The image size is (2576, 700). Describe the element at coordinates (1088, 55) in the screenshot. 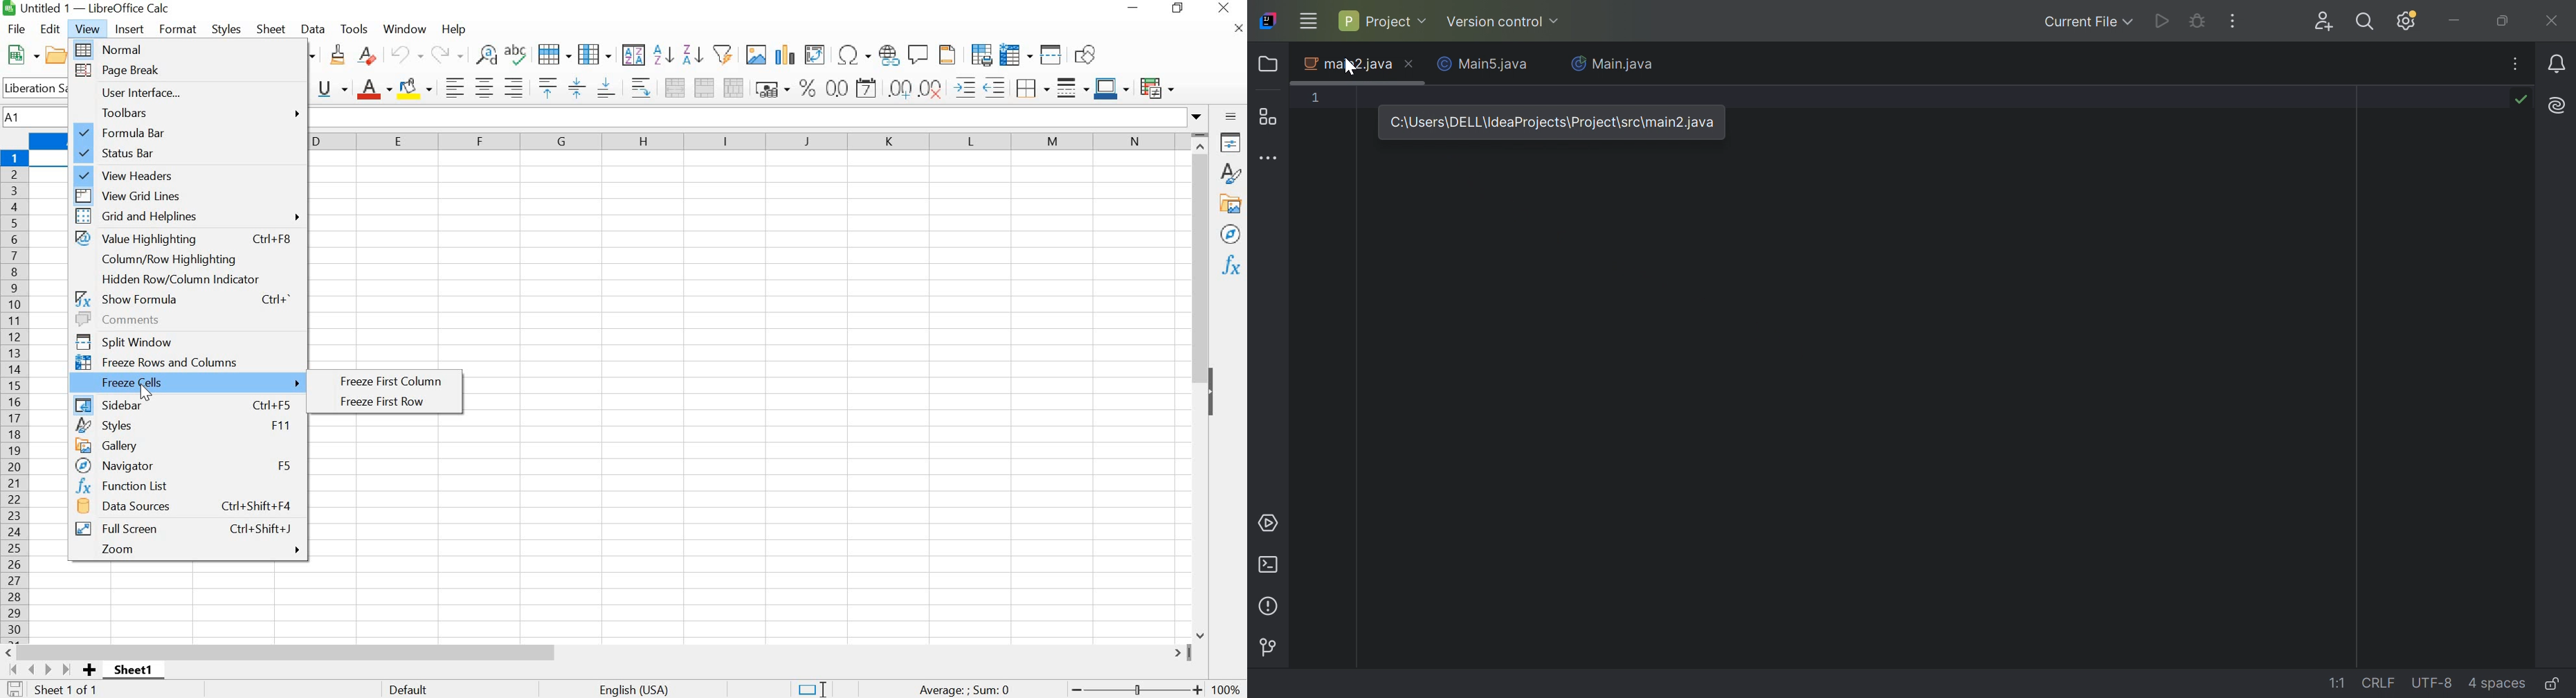

I see `SHOW DRAW FUNCTIONS` at that location.